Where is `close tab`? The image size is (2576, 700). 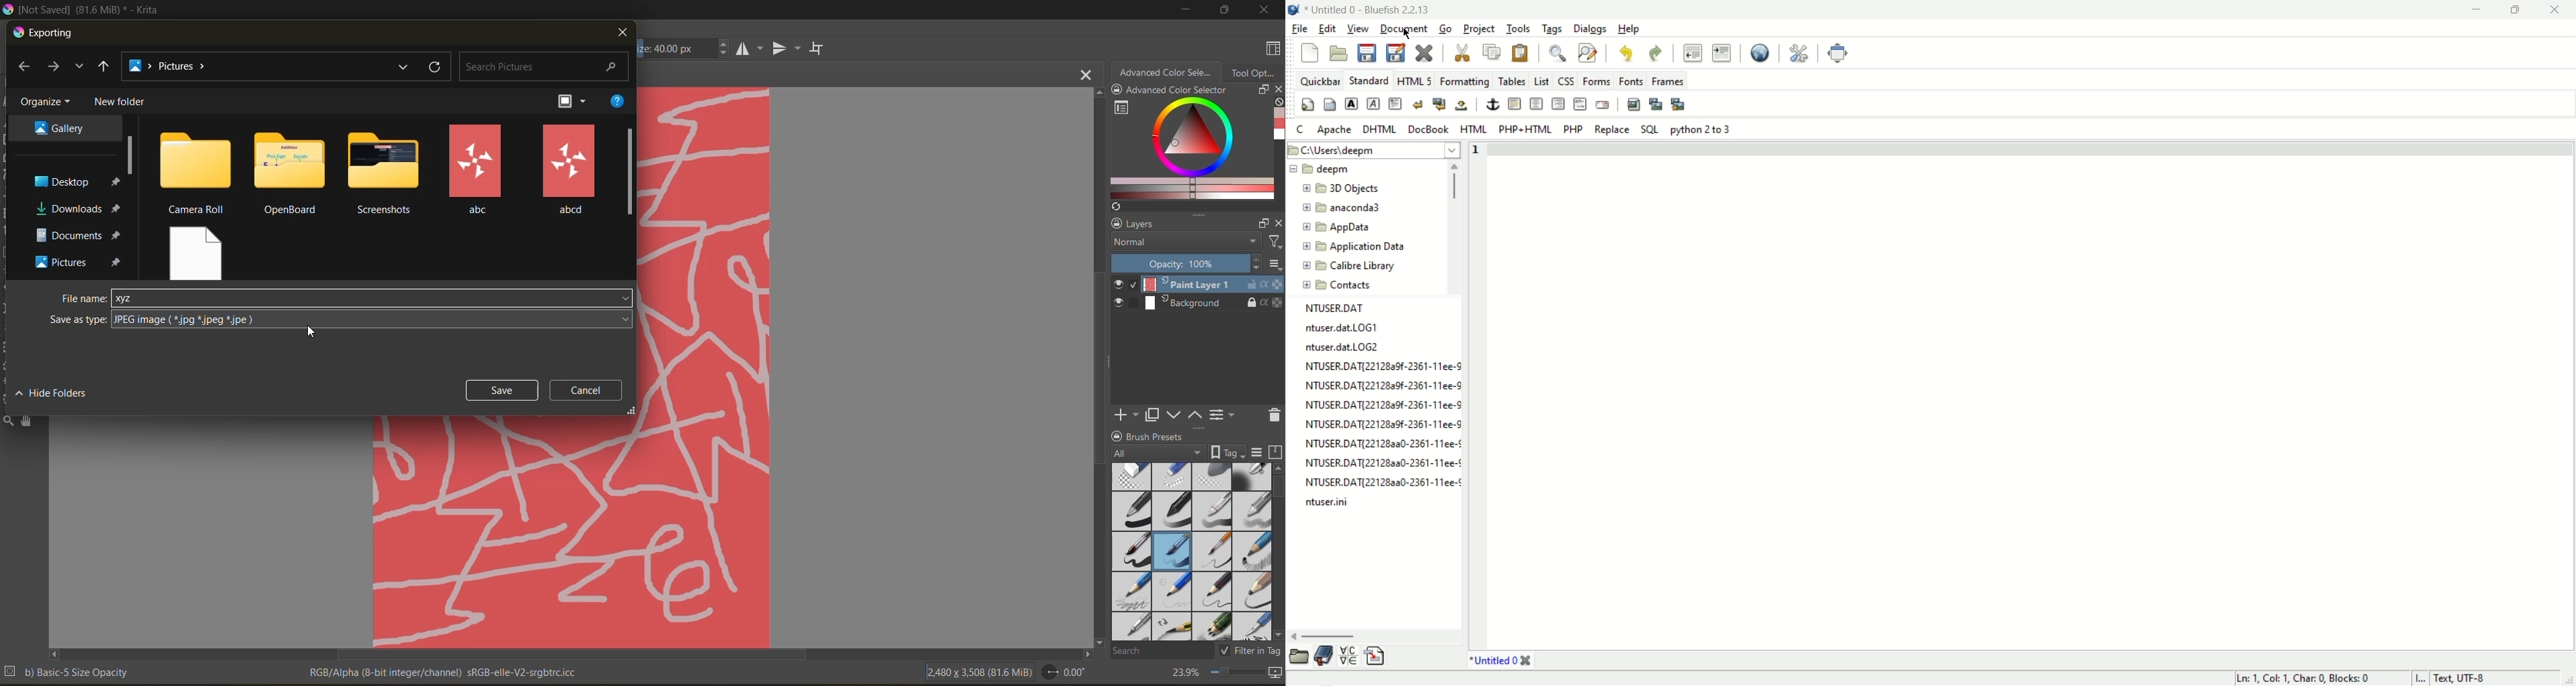 close tab is located at coordinates (1087, 74).